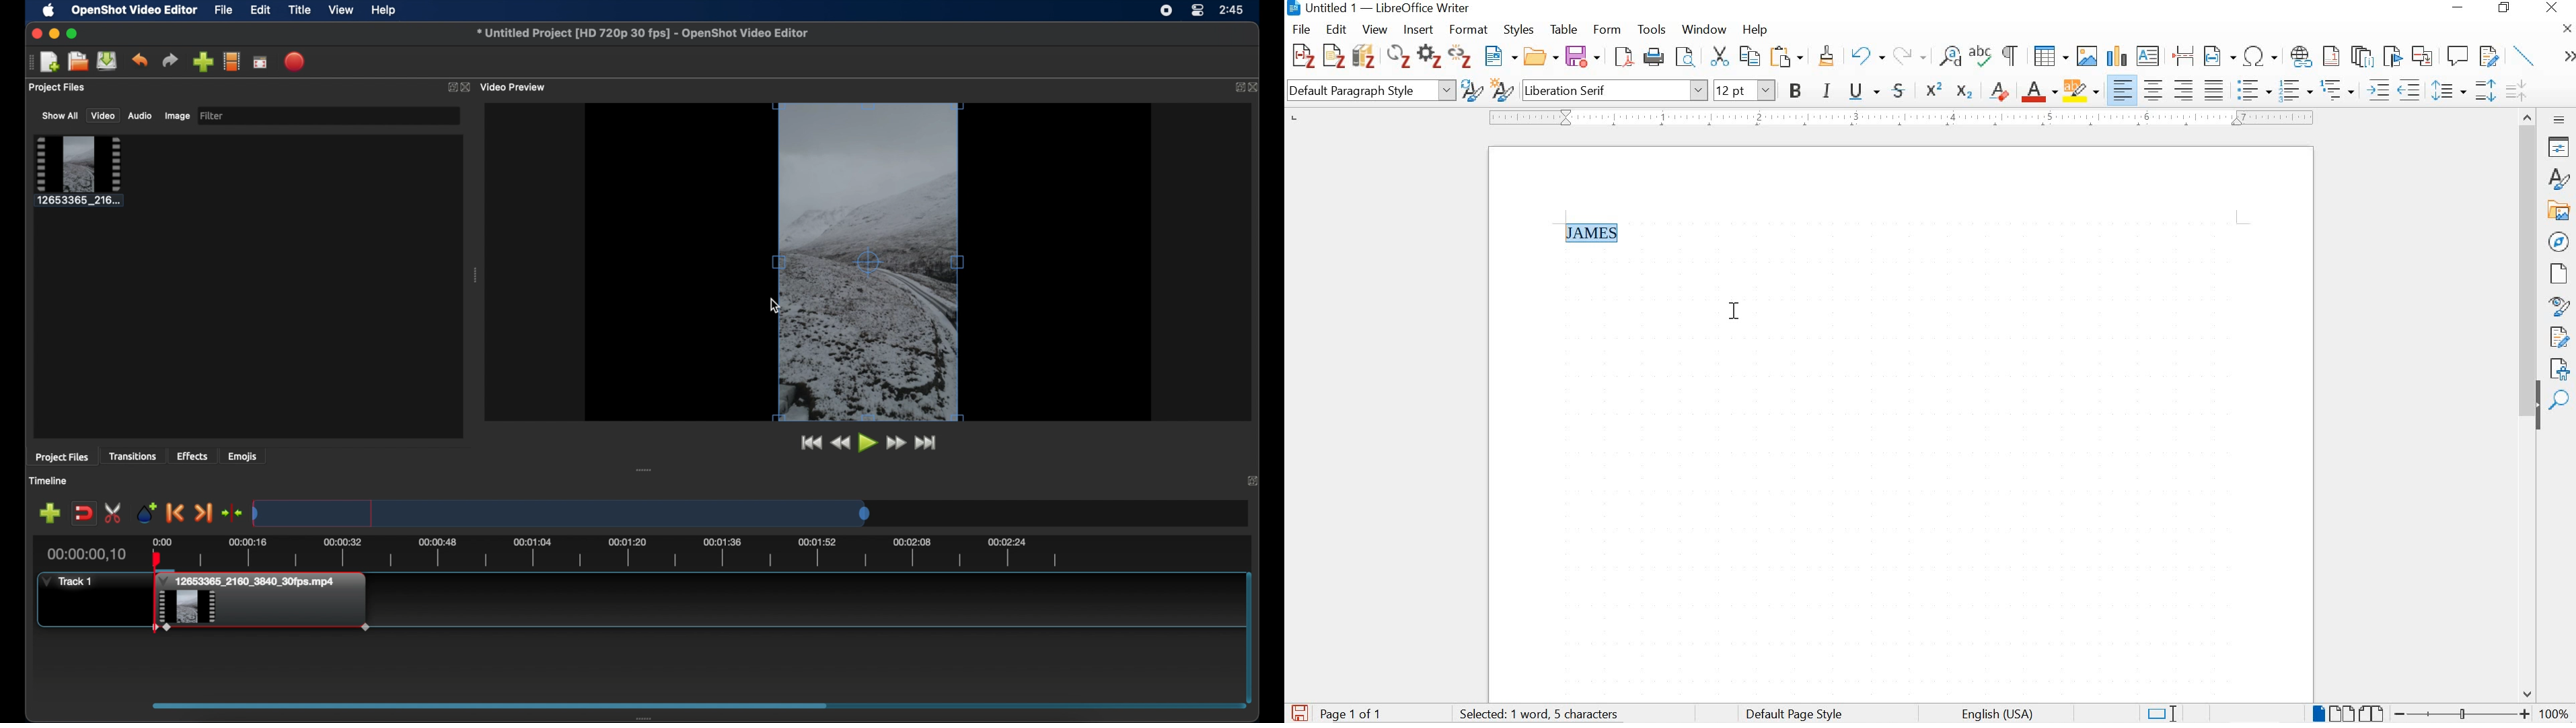 The height and width of the screenshot is (728, 2576). What do you see at coordinates (1596, 233) in the screenshot?
I see `"James" in uppercase` at bounding box center [1596, 233].